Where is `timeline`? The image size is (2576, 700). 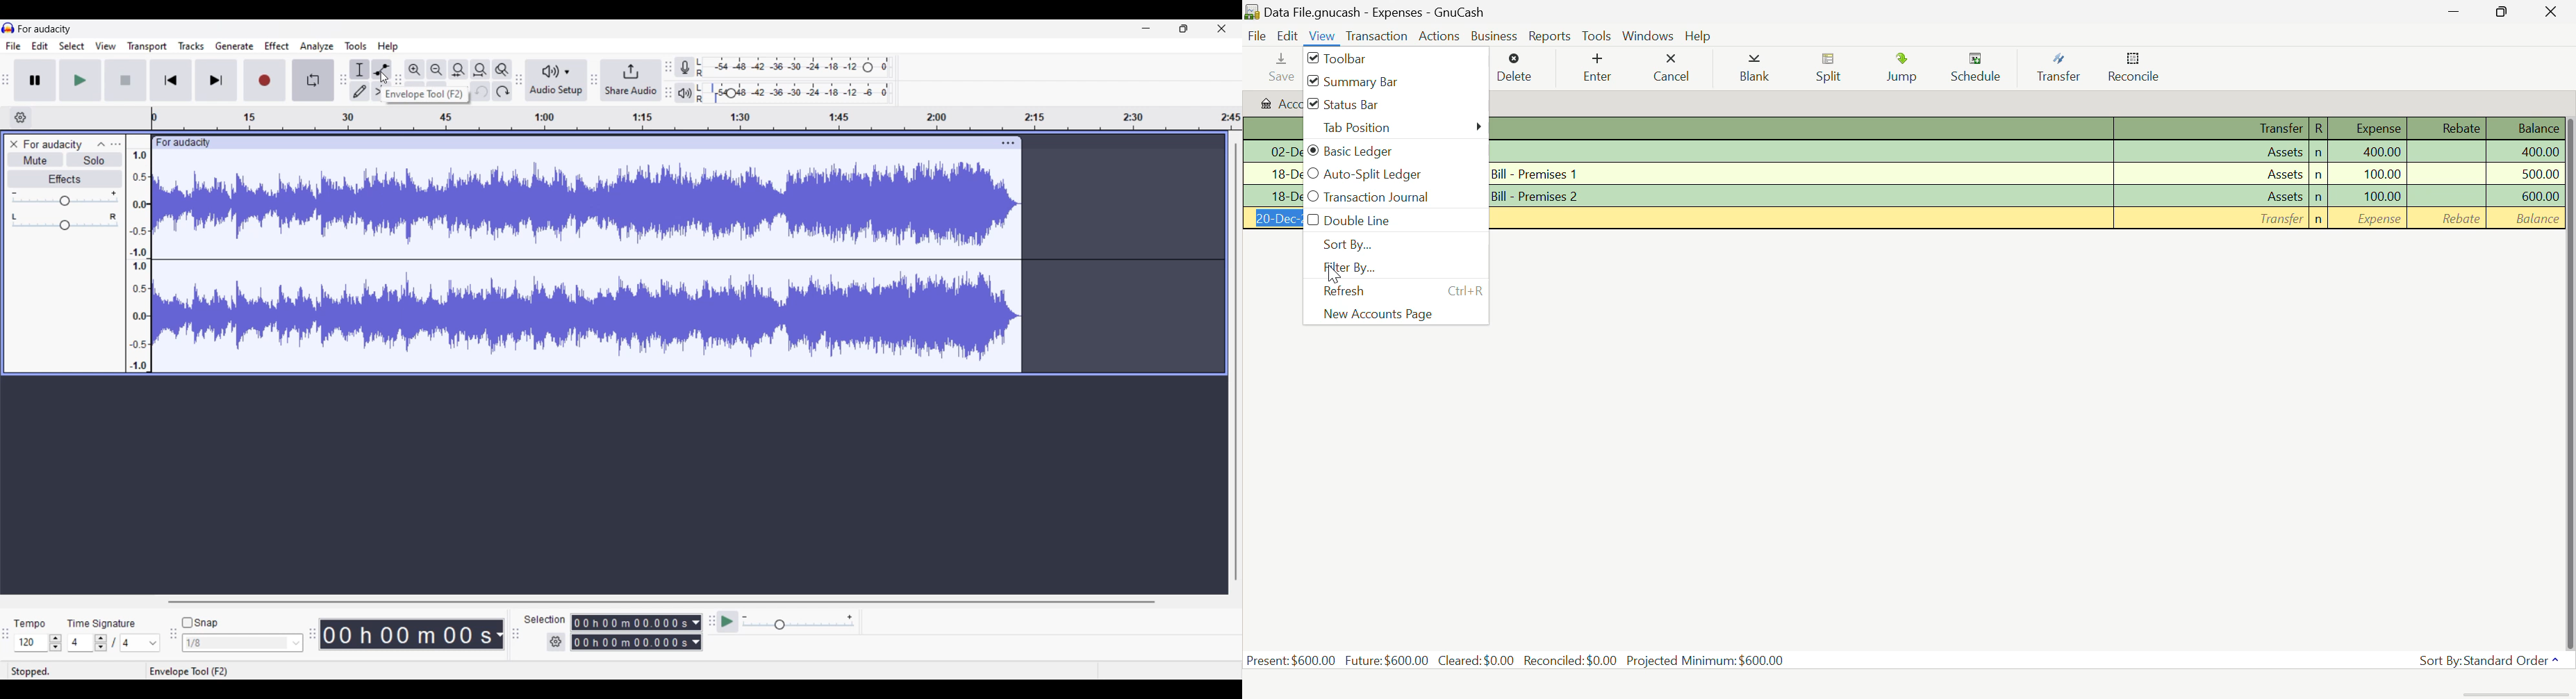
timeline is located at coordinates (696, 118).